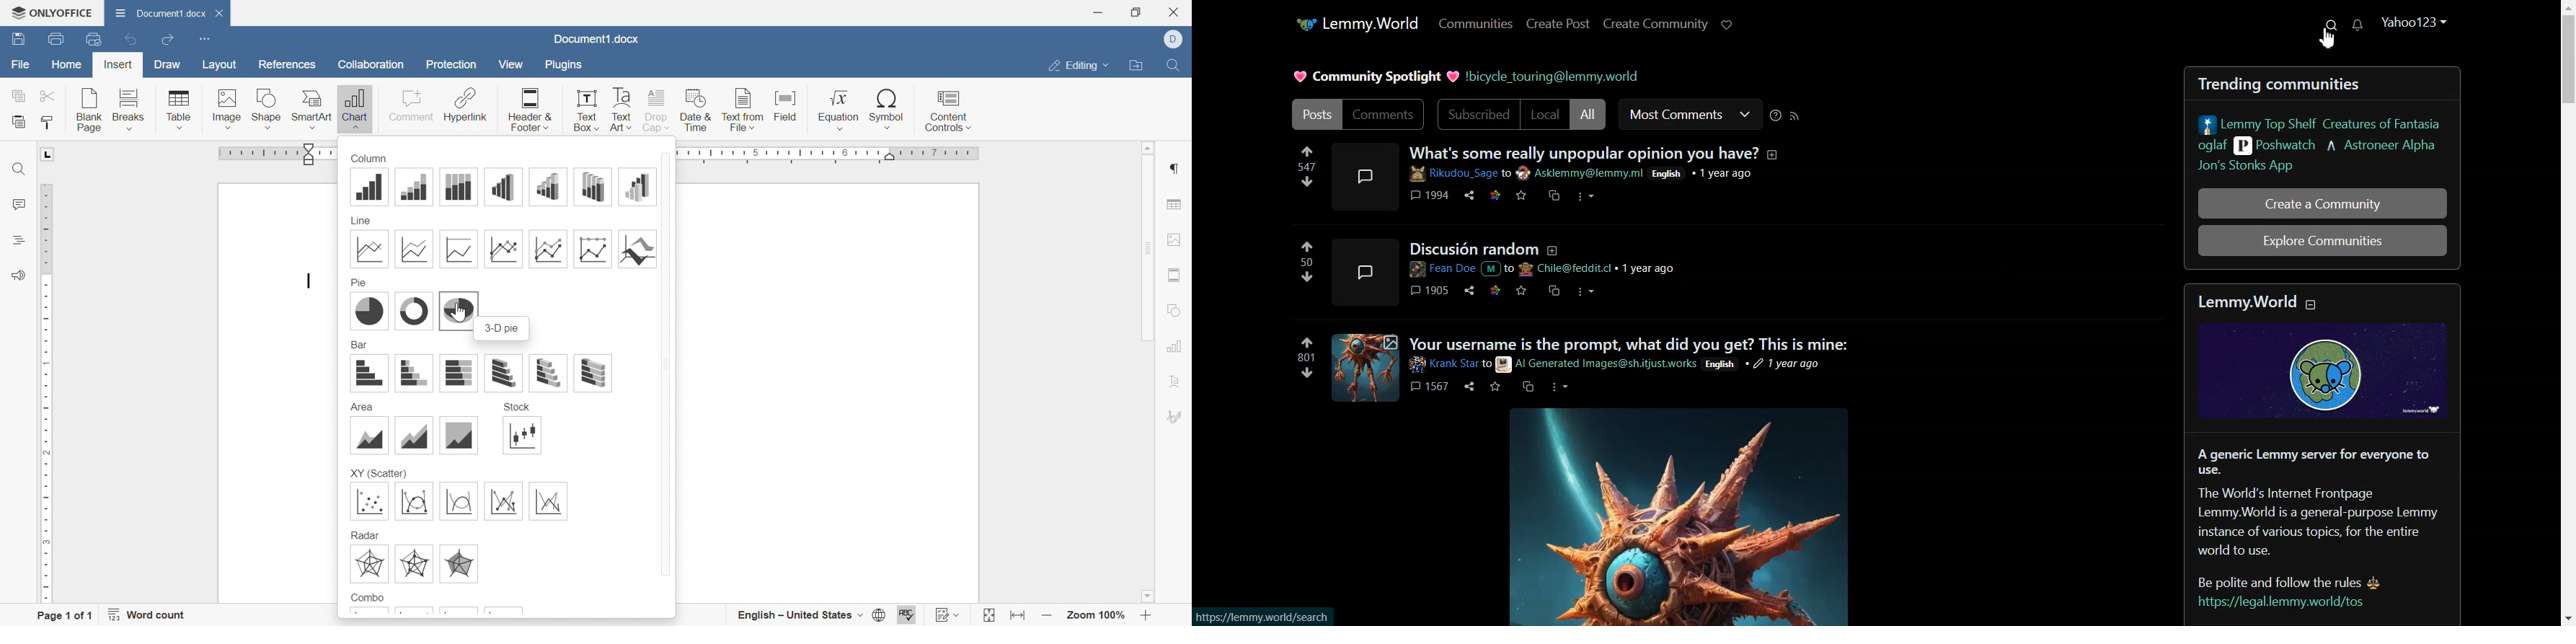  Describe the element at coordinates (219, 64) in the screenshot. I see `Layout` at that location.